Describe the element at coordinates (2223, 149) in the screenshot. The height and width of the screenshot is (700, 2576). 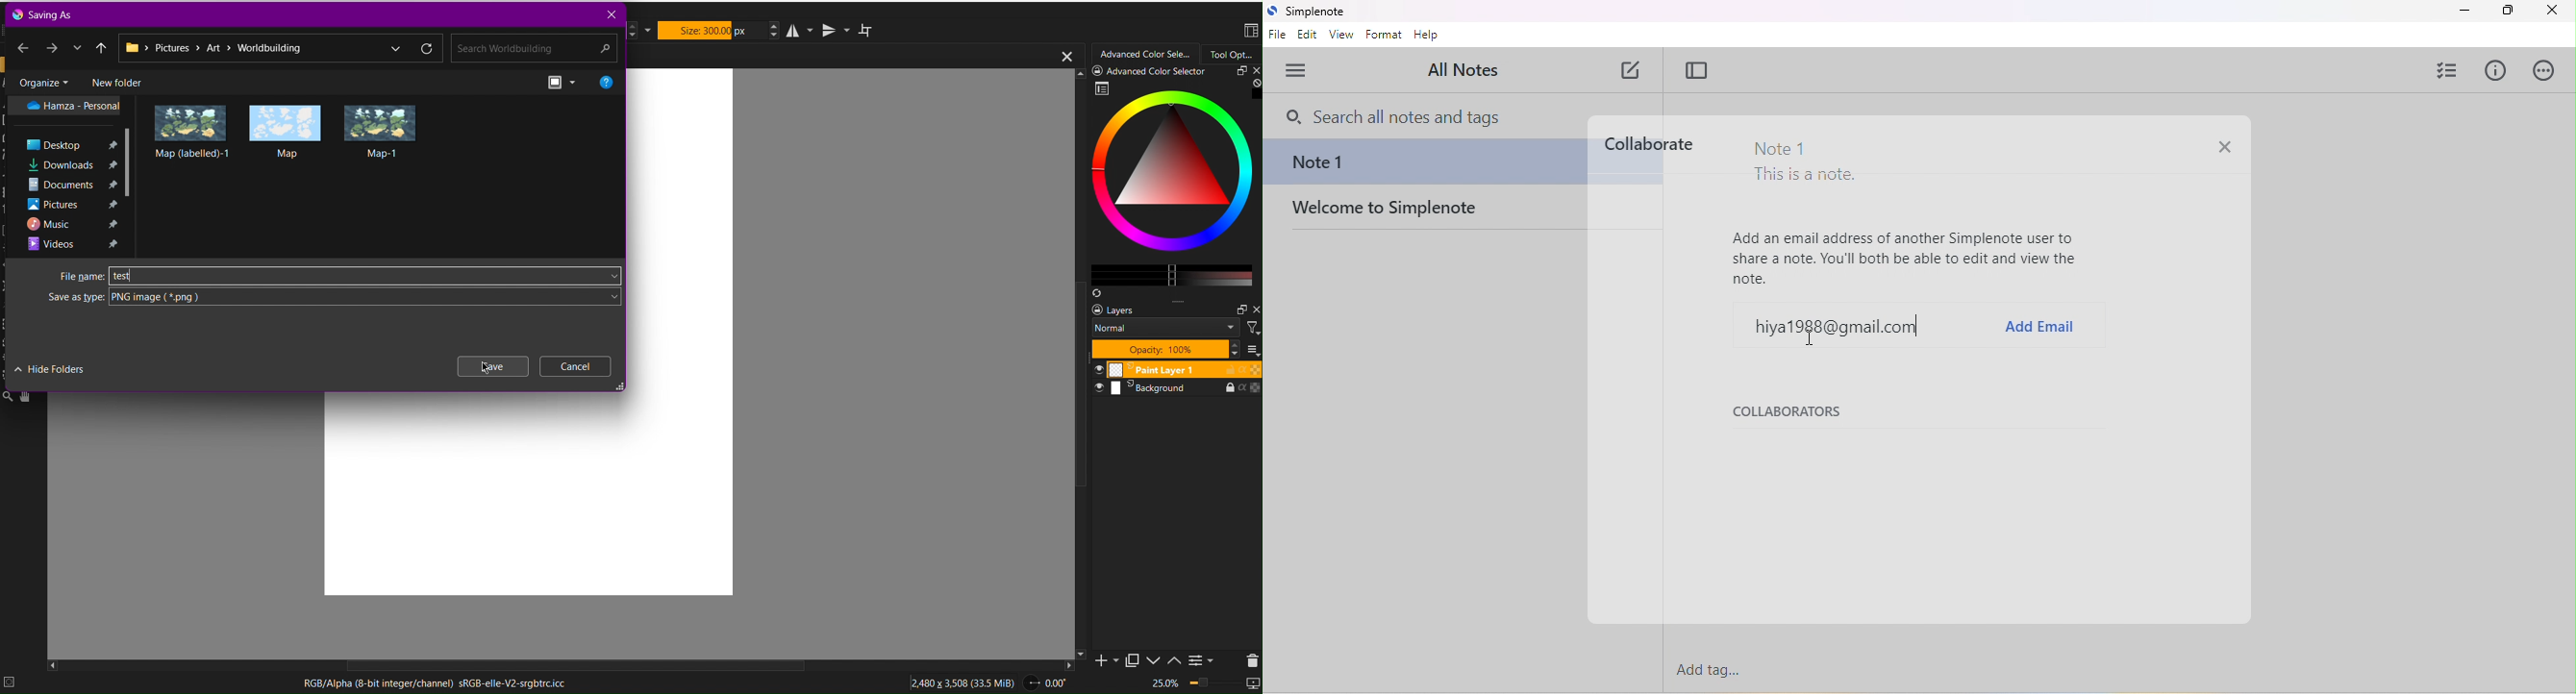
I see `close` at that location.